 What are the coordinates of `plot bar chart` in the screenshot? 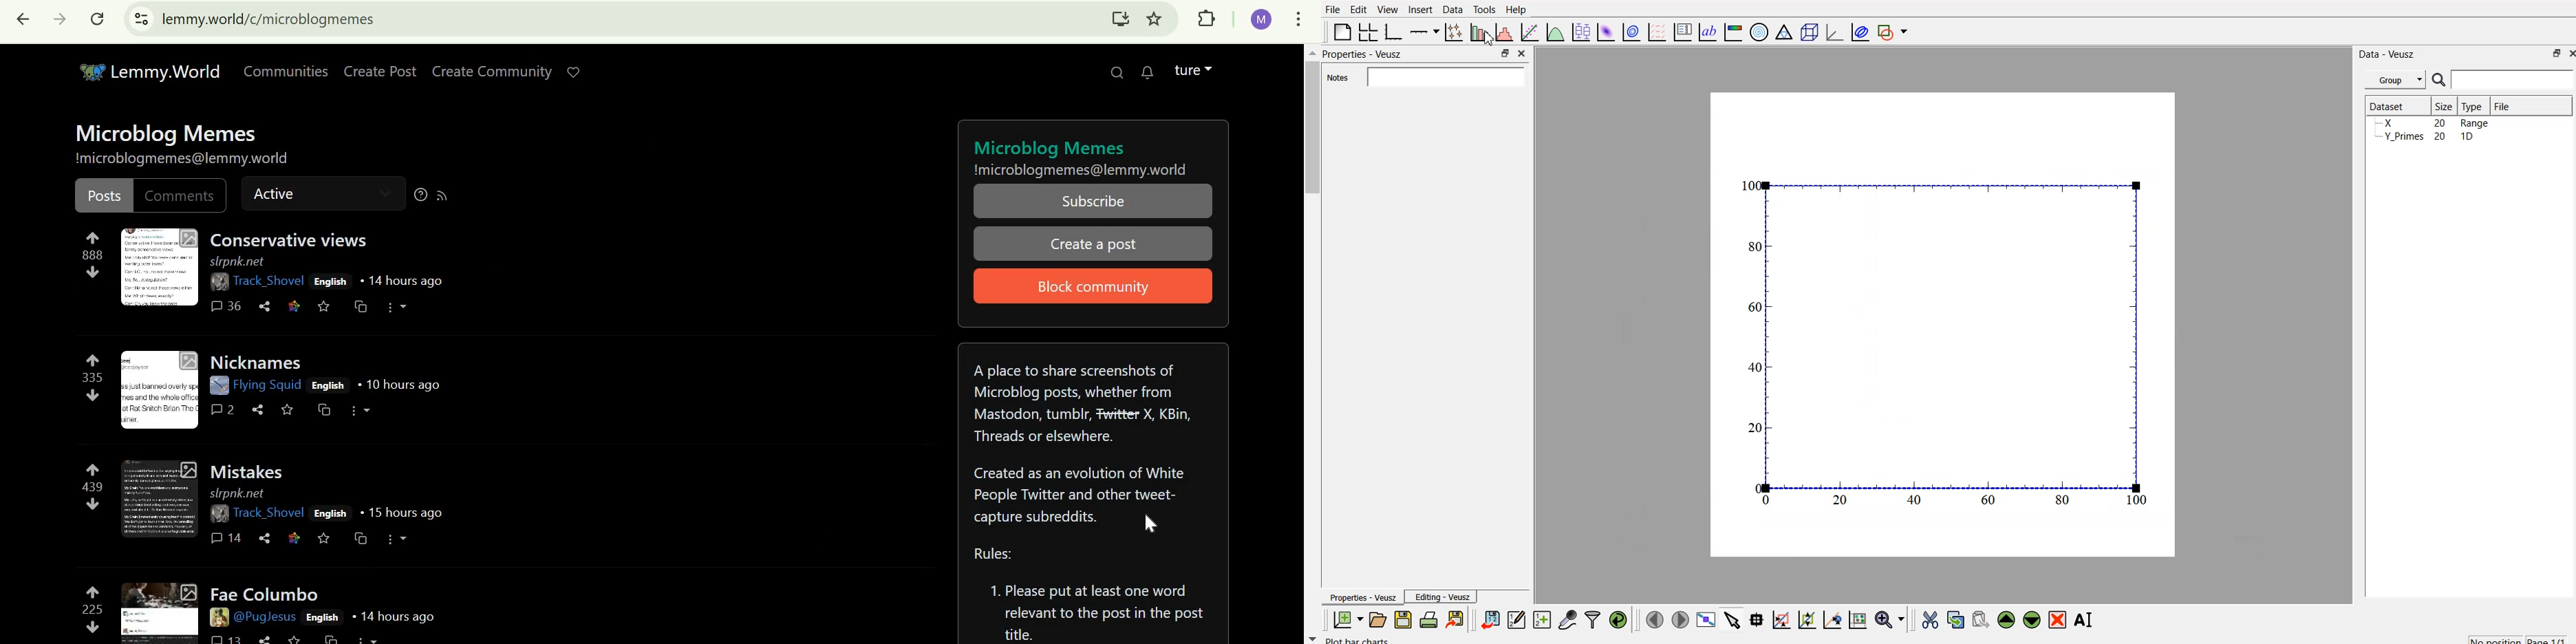 It's located at (1478, 33).